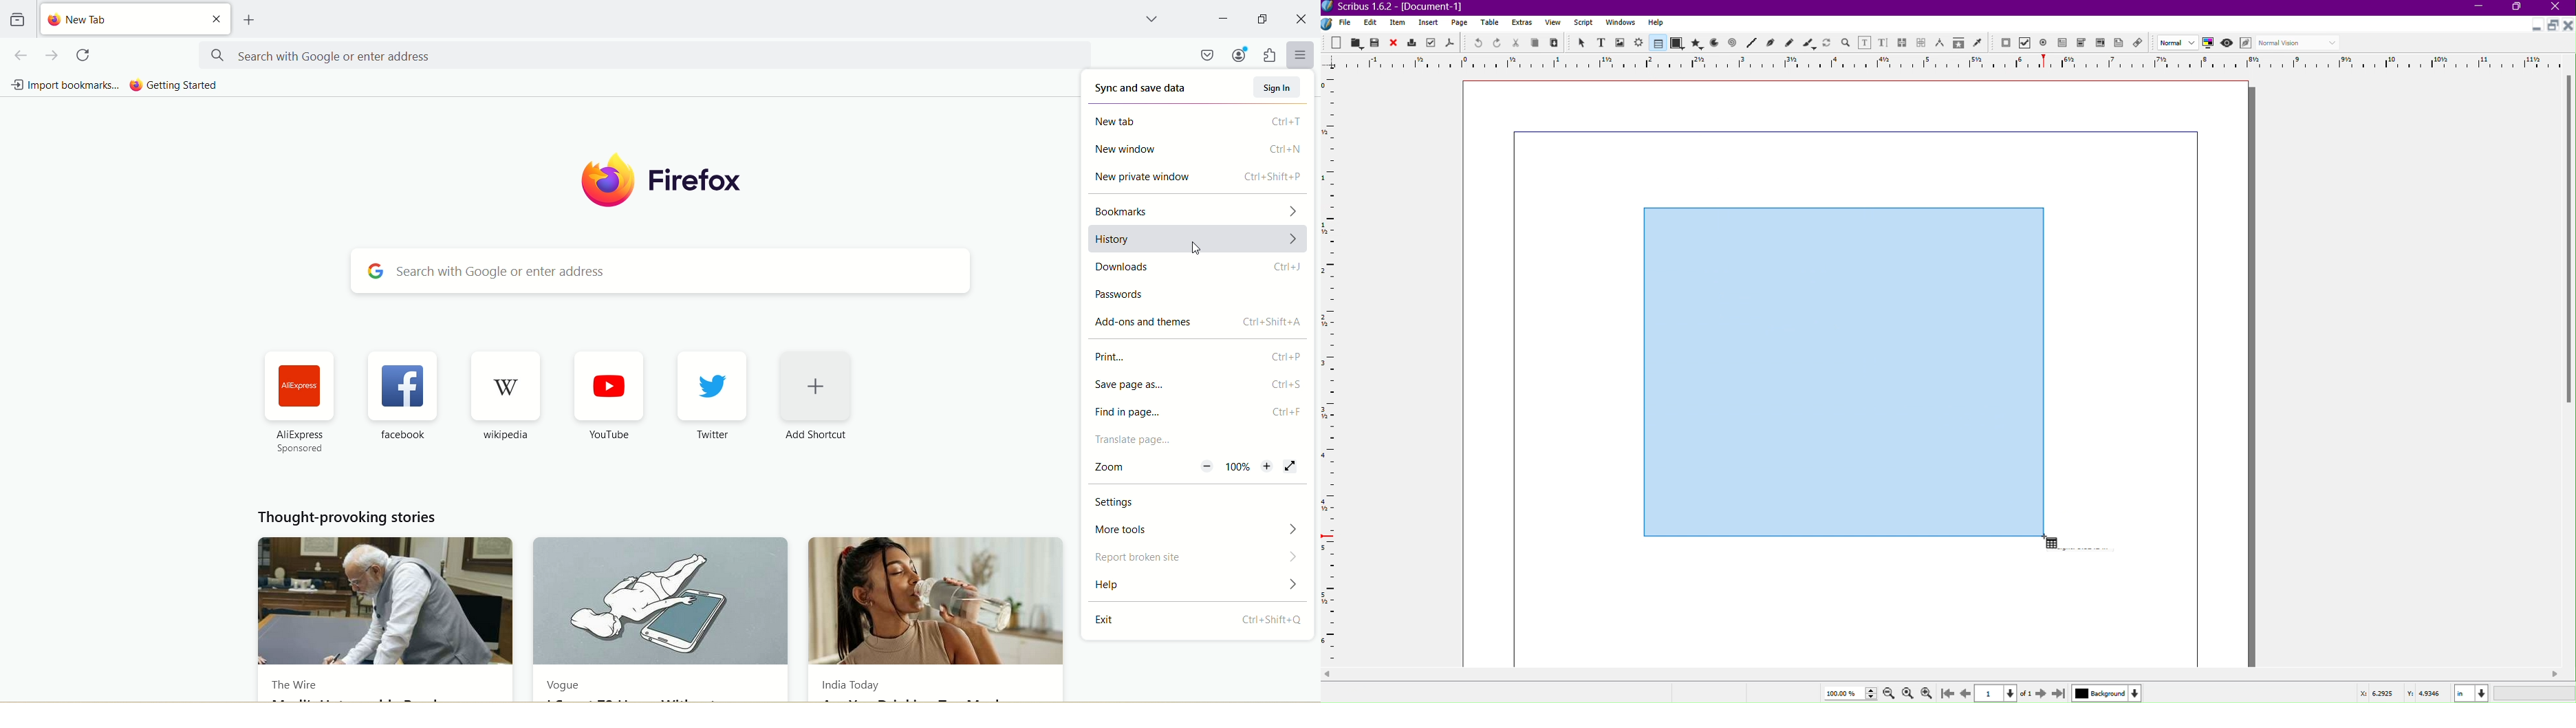 This screenshot has height=728, width=2576. What do you see at coordinates (2463, 692) in the screenshot?
I see `Coordinates` at bounding box center [2463, 692].